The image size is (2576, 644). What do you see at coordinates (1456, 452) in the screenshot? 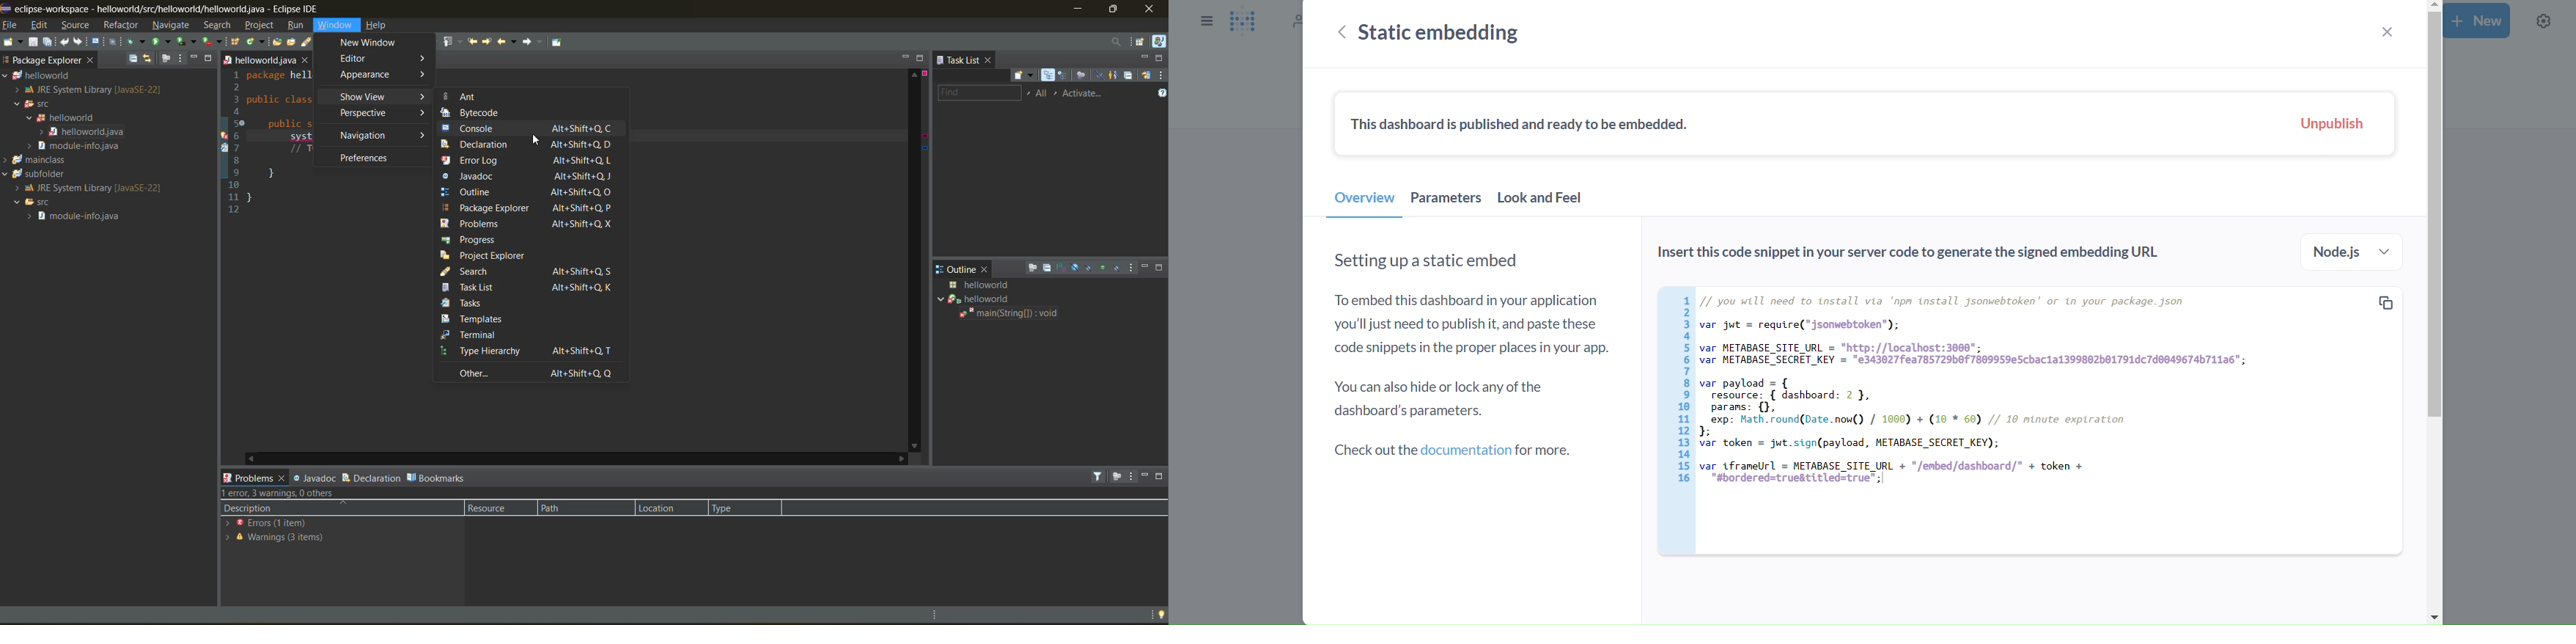
I see `documentation` at bounding box center [1456, 452].